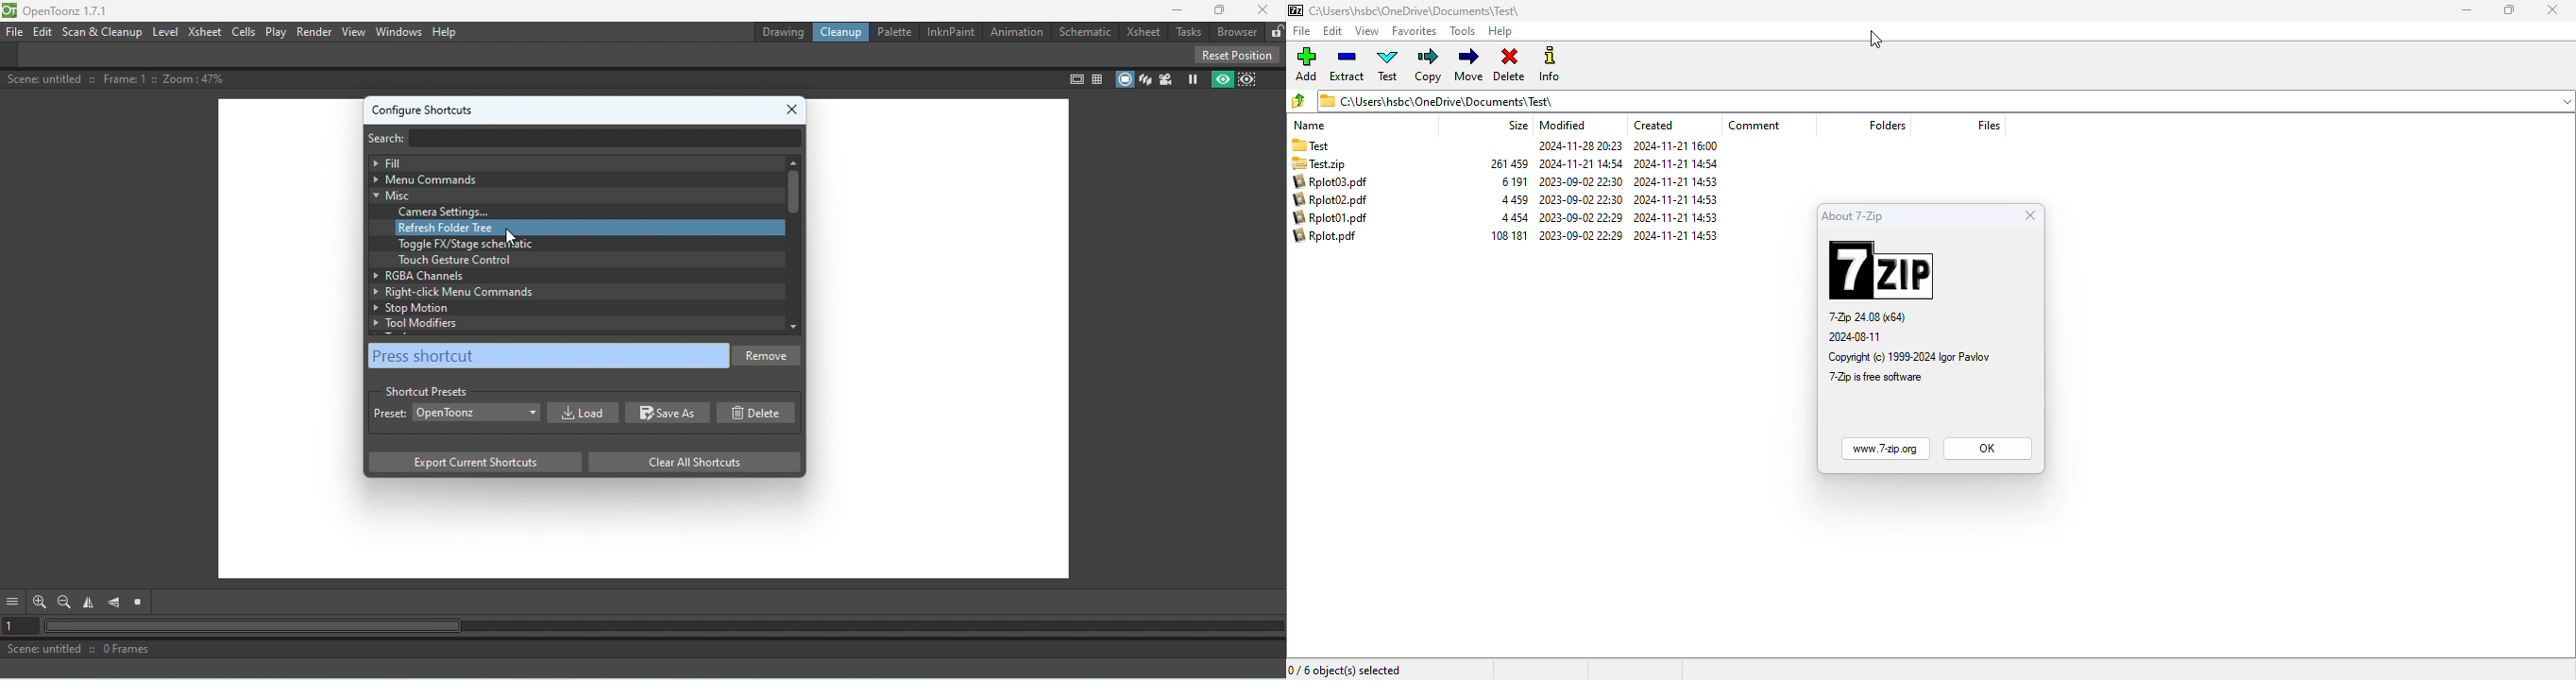  What do you see at coordinates (445, 32) in the screenshot?
I see `Help` at bounding box center [445, 32].